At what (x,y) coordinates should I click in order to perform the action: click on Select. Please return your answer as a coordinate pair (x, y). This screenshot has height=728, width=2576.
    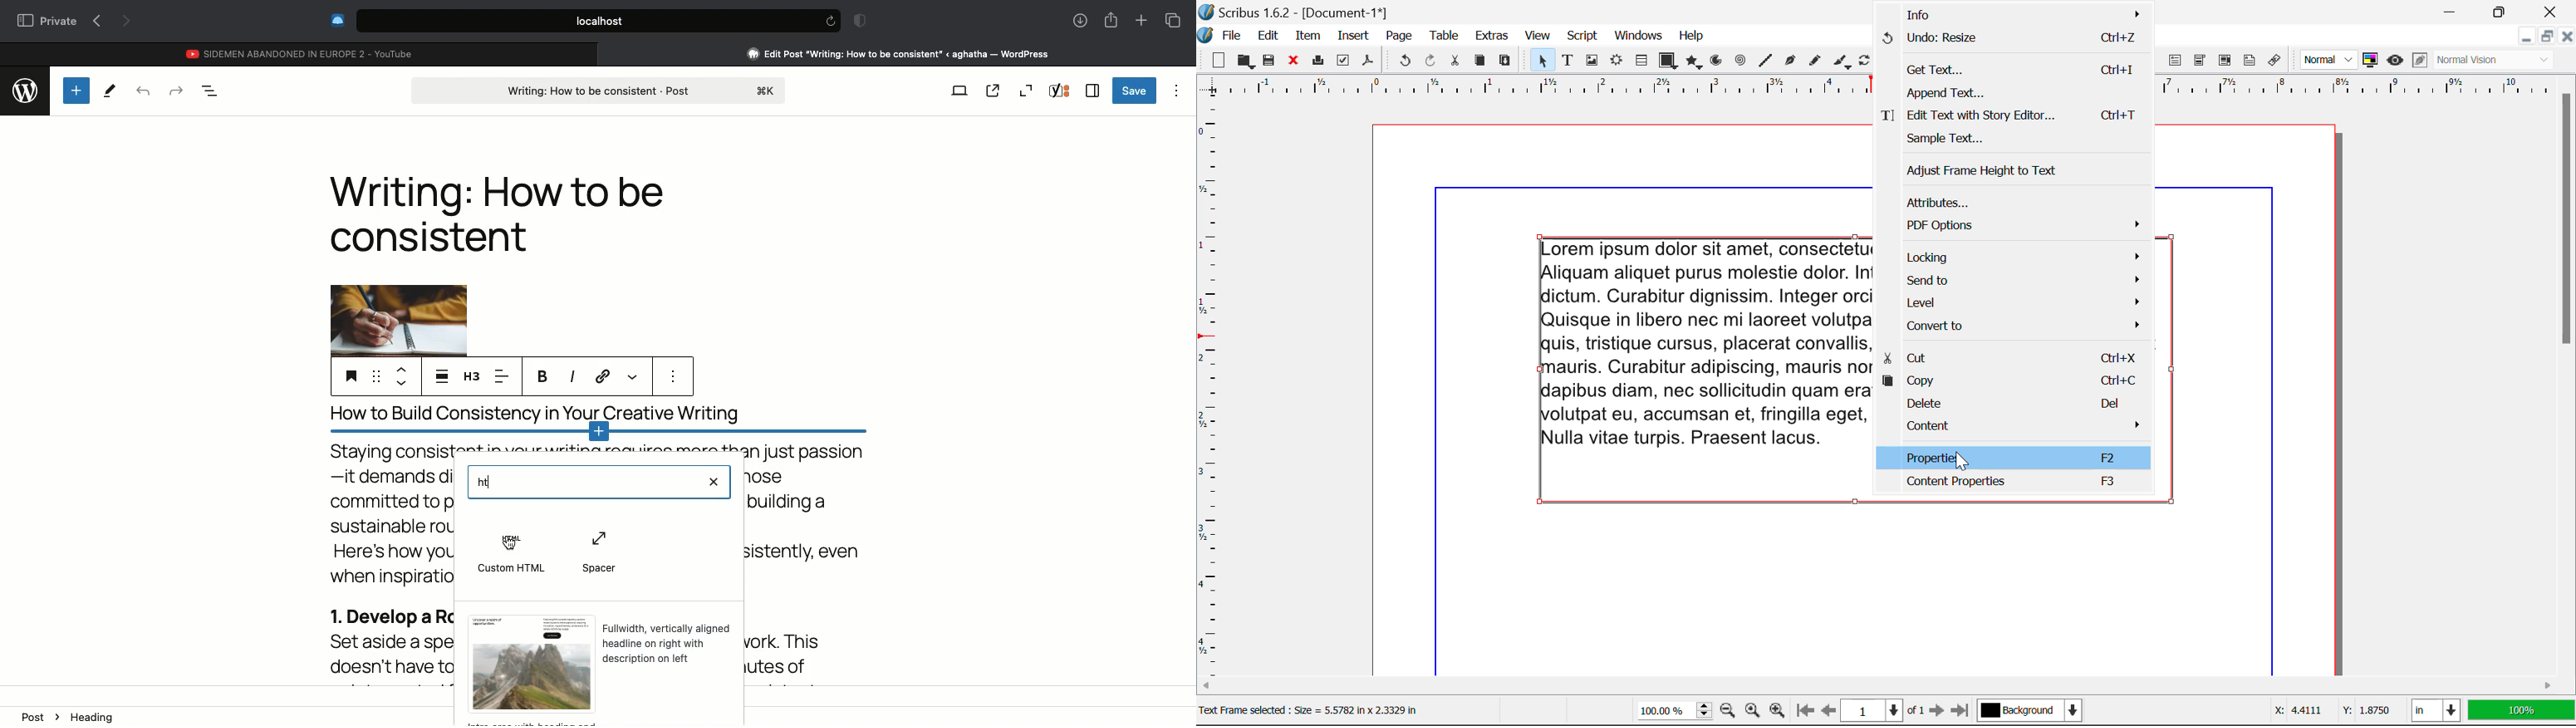
    Looking at the image, I should click on (1541, 60).